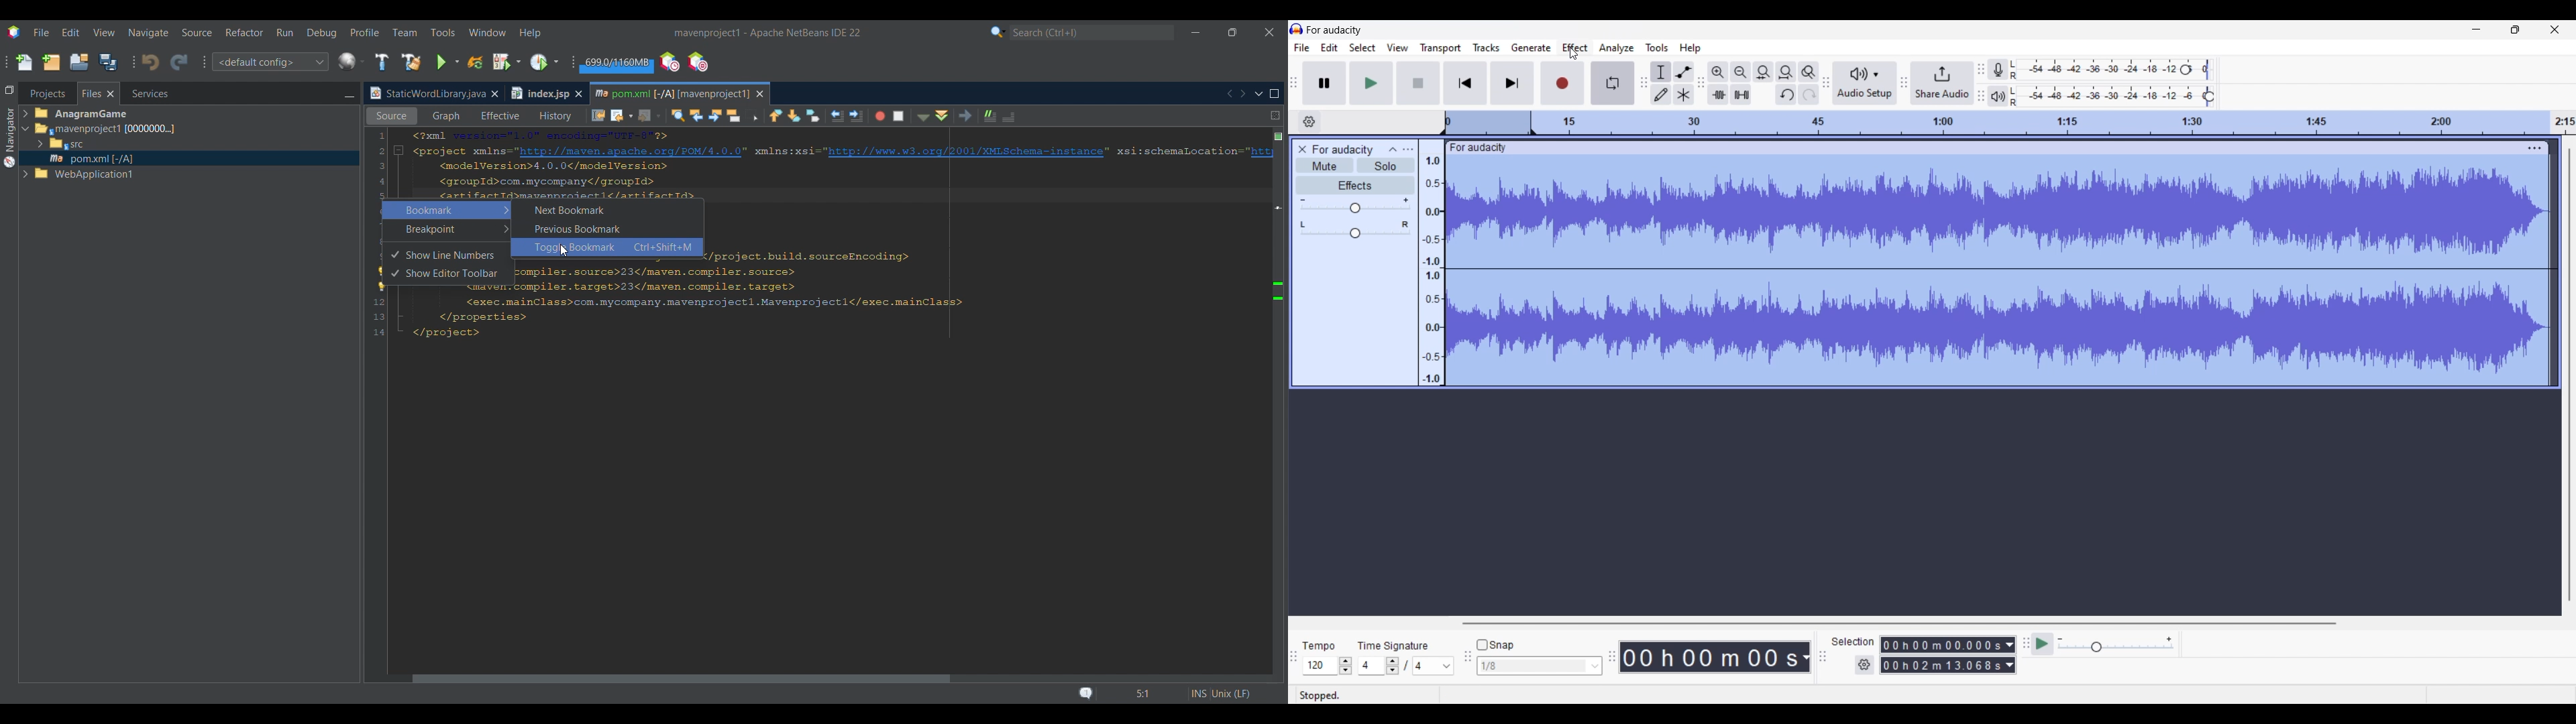 The height and width of the screenshot is (728, 2576). I want to click on Timeline options, so click(1310, 121).